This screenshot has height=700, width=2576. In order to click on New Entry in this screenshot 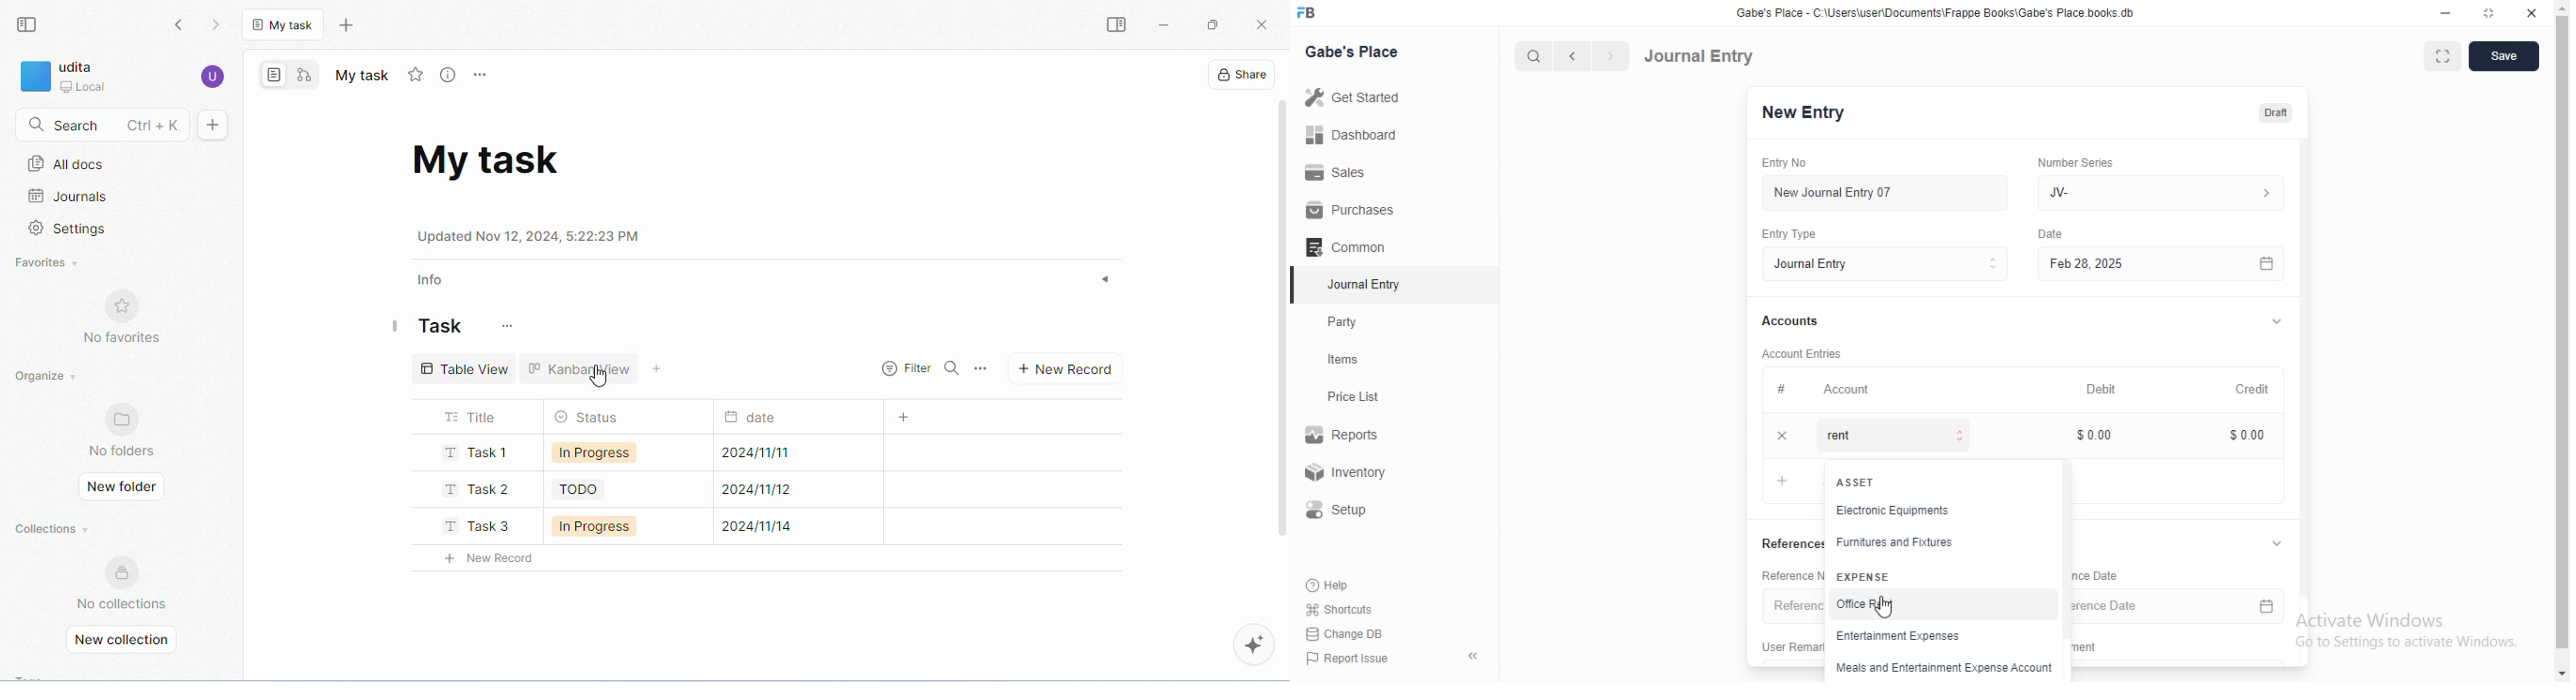, I will do `click(1811, 113)`.